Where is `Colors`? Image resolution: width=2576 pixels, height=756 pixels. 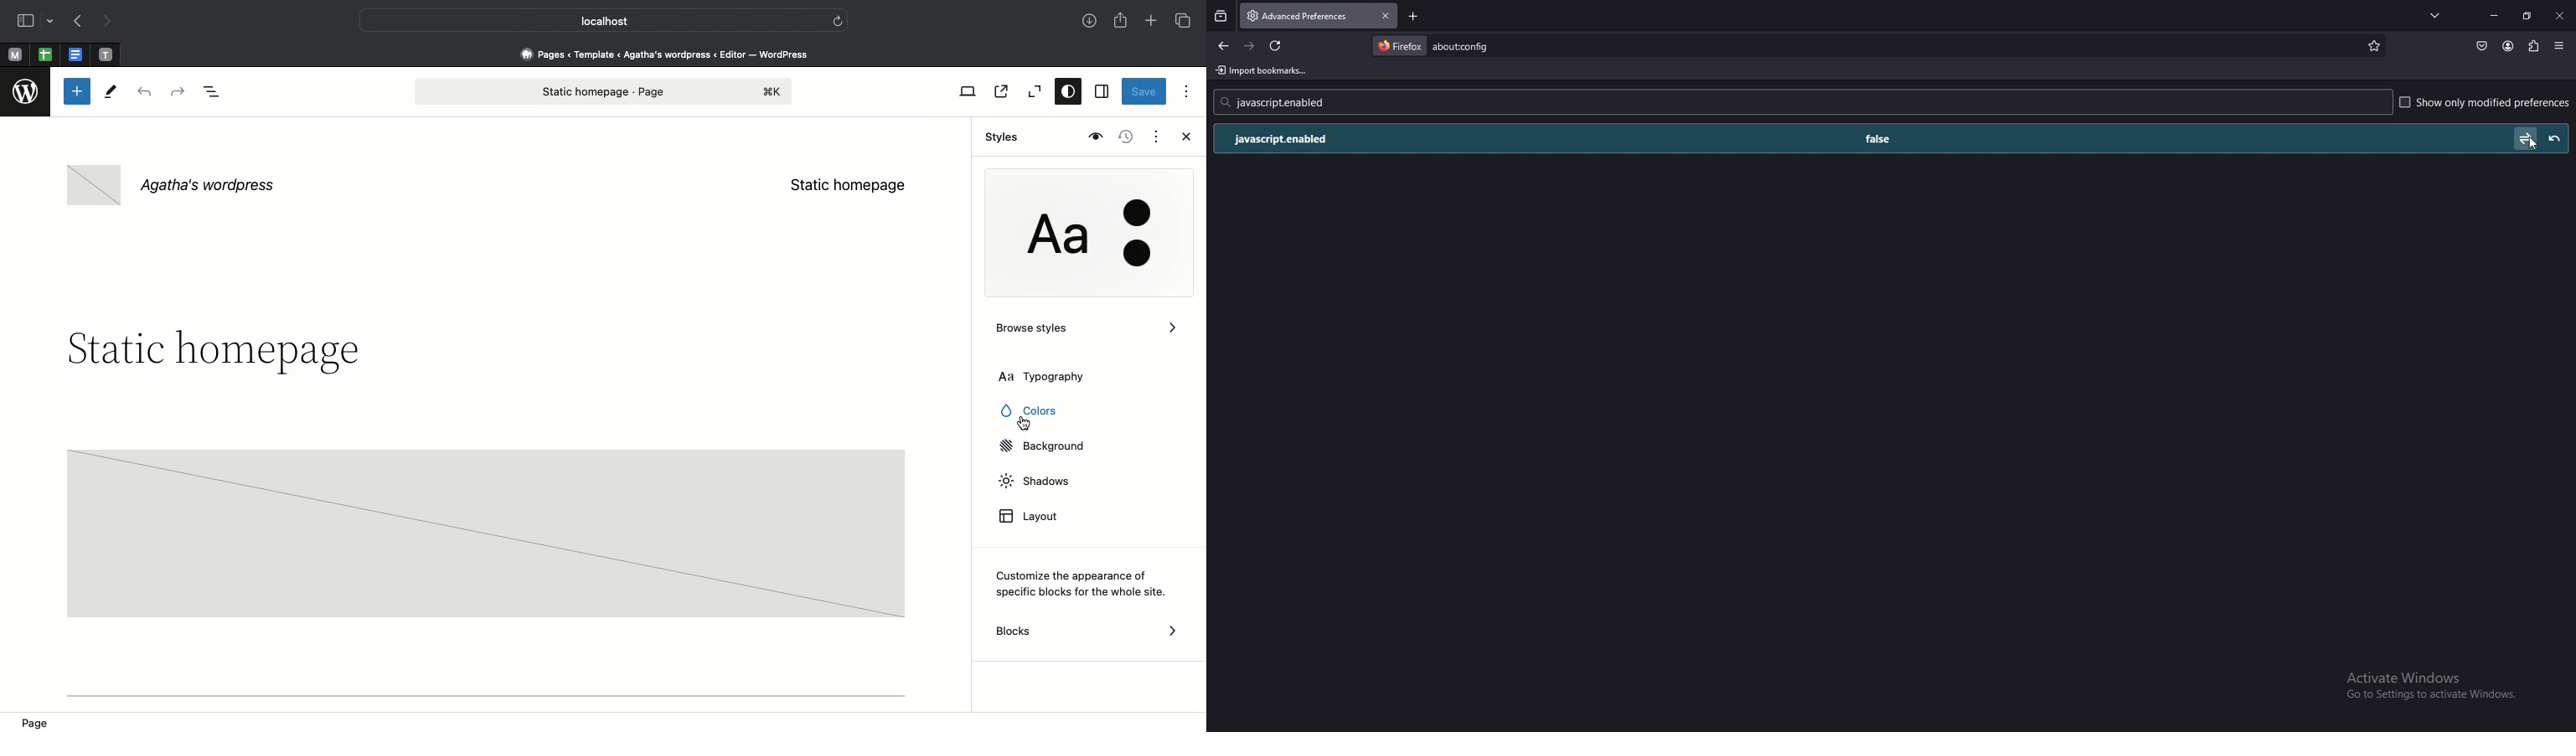 Colors is located at coordinates (1037, 413).